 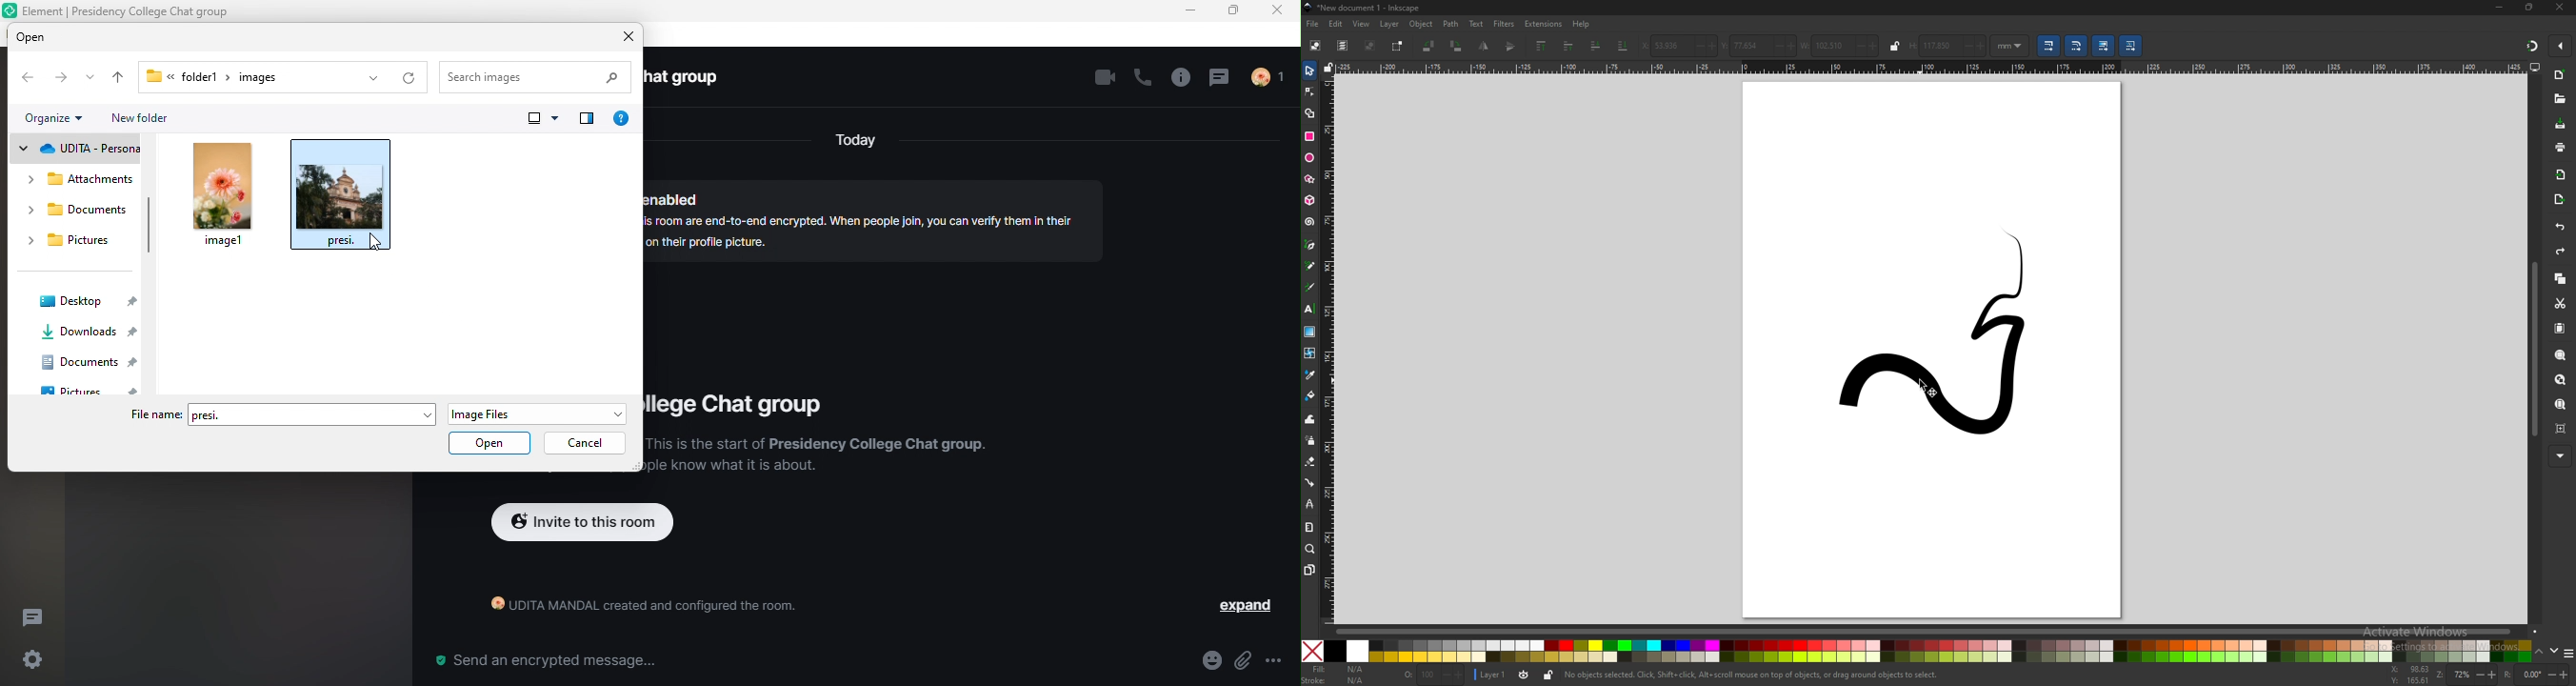 I want to click on option, so click(x=1282, y=660).